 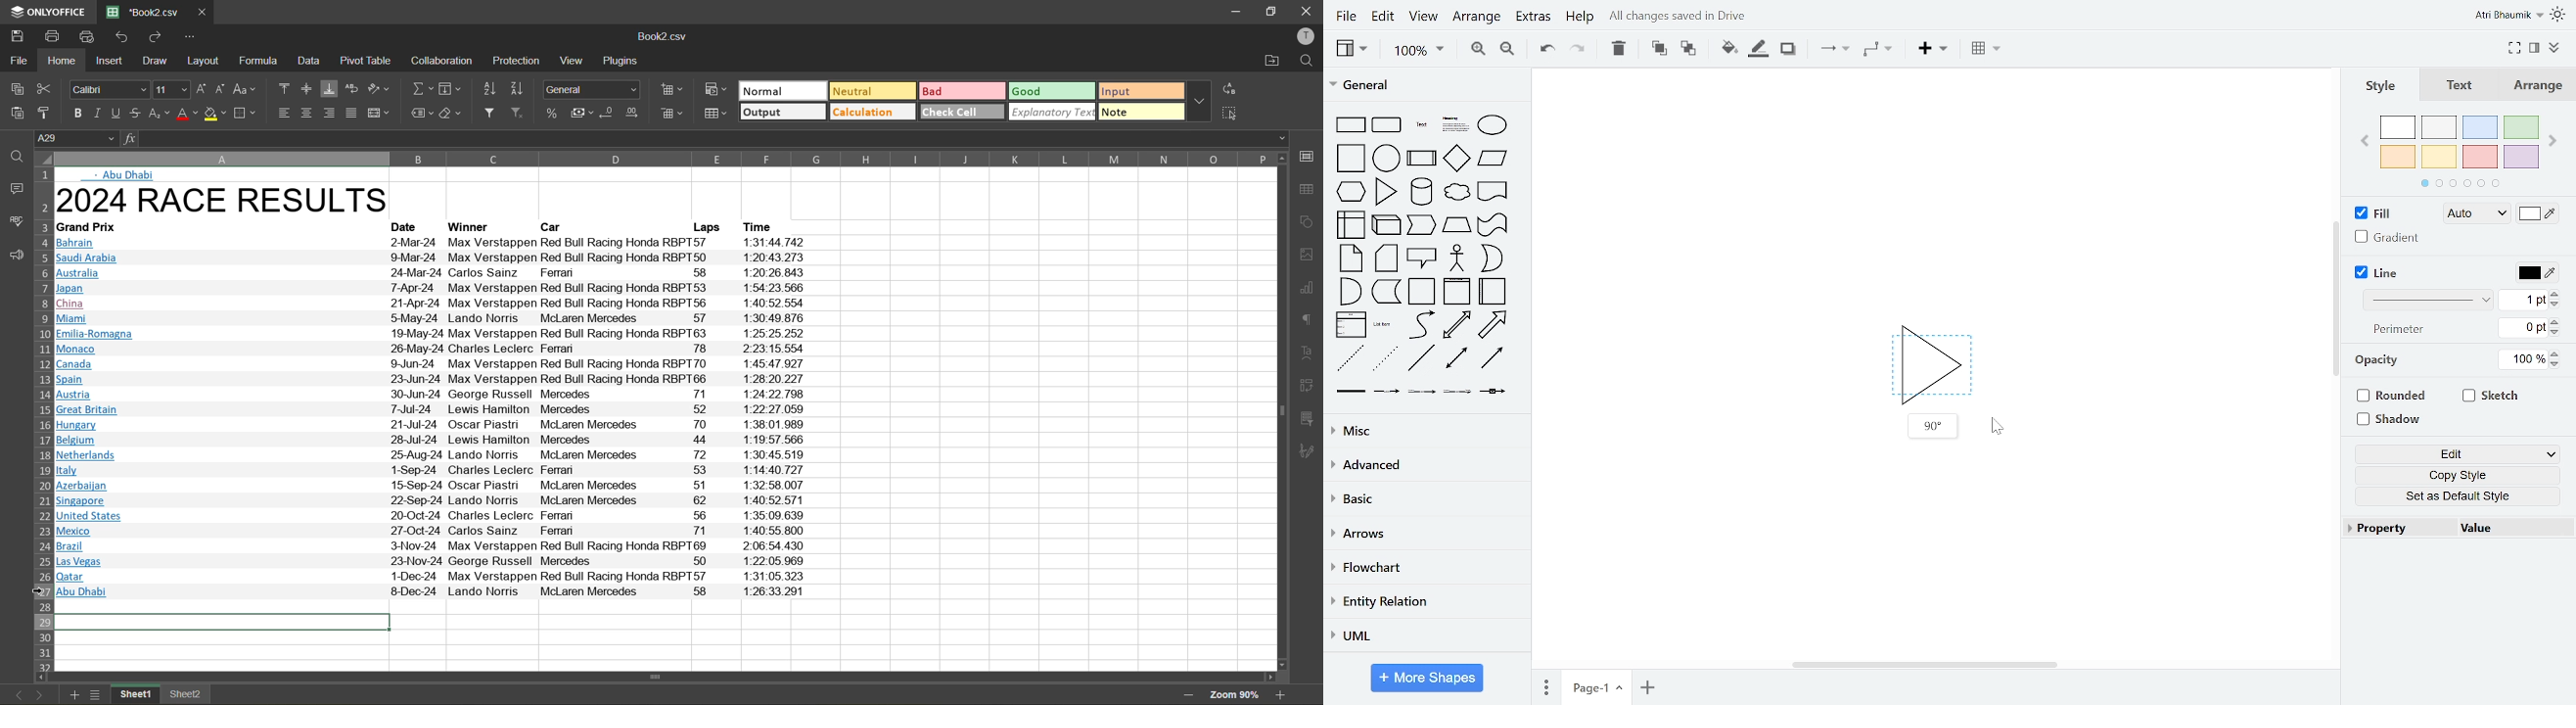 I want to click on view, so click(x=572, y=61).